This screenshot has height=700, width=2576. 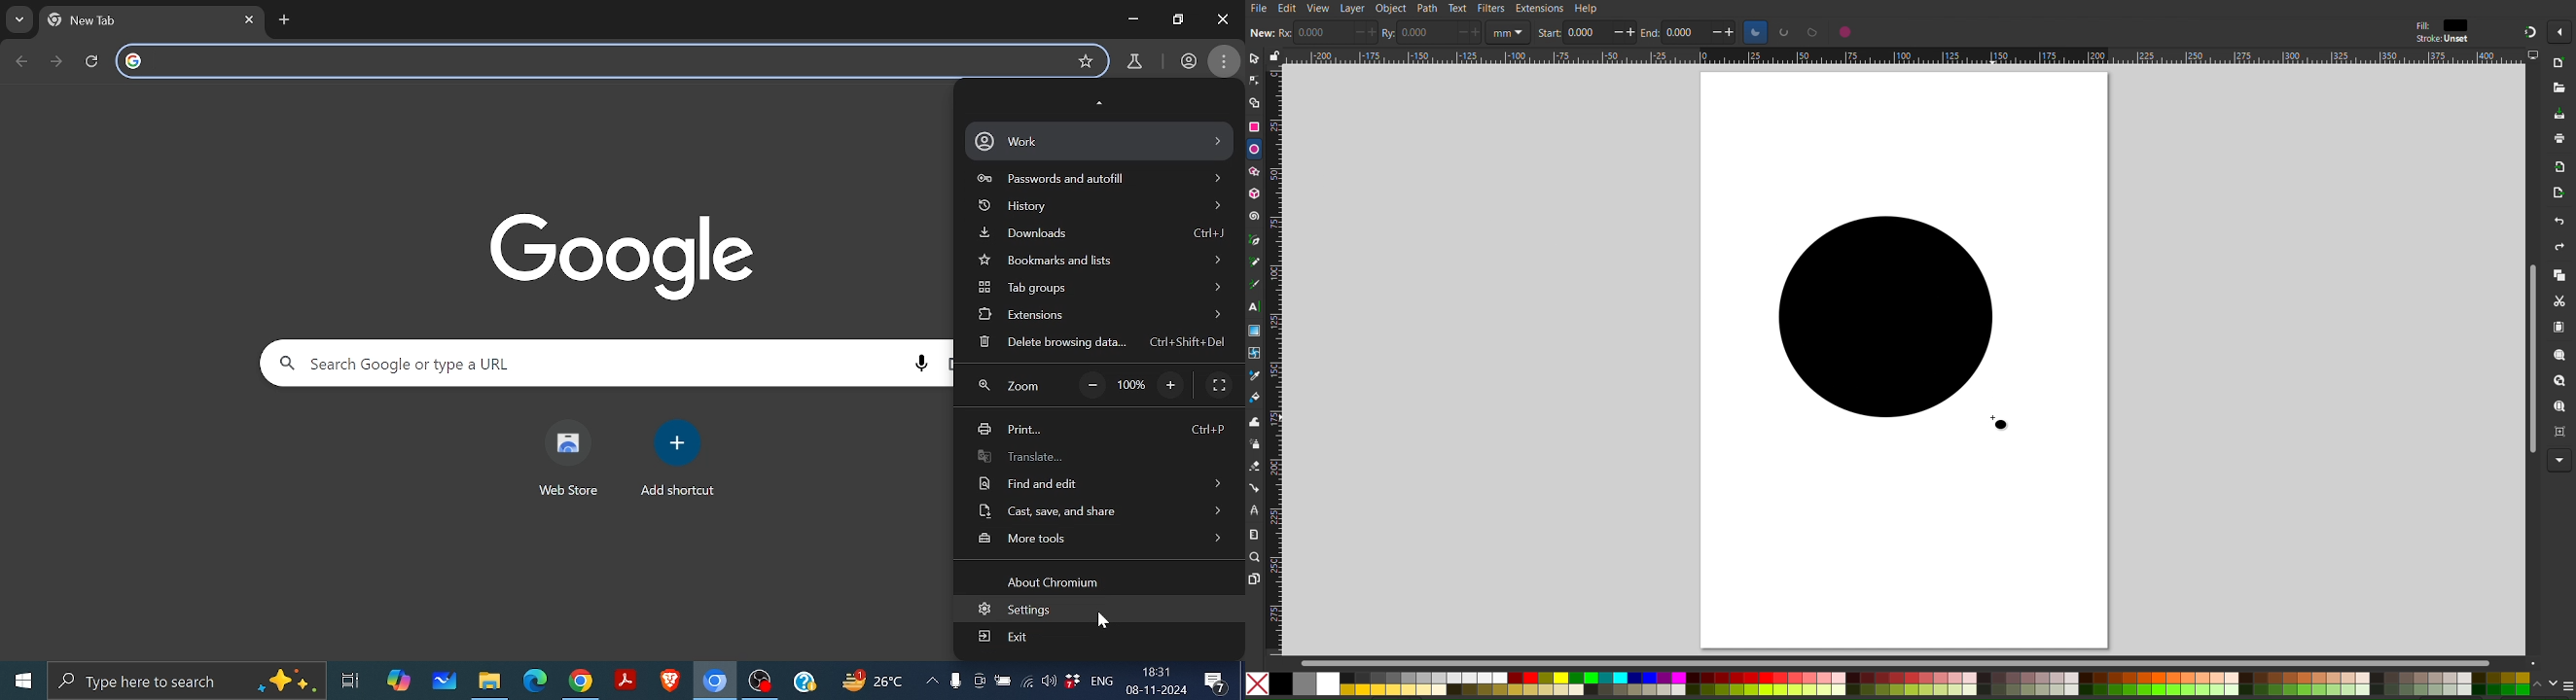 What do you see at coordinates (2560, 461) in the screenshot?
I see `More Options` at bounding box center [2560, 461].